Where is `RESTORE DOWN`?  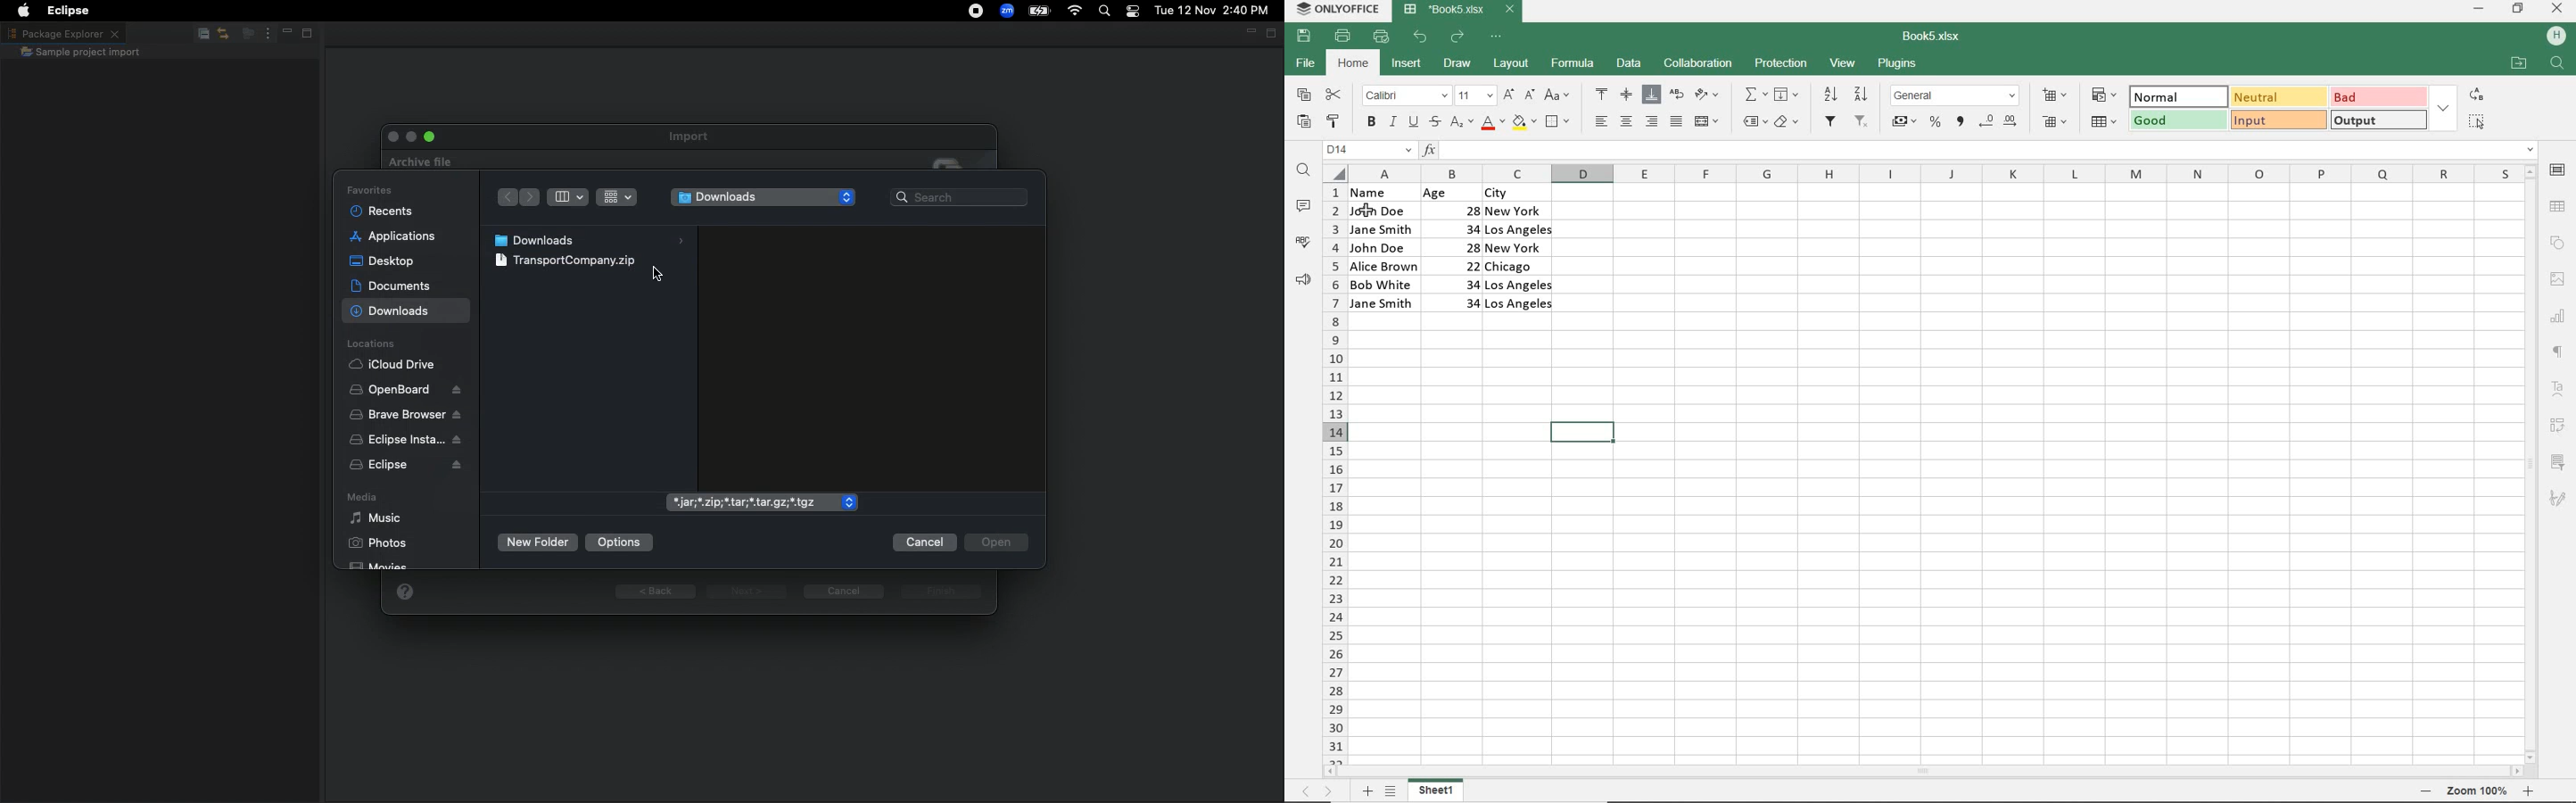
RESTORE DOWN is located at coordinates (2520, 8).